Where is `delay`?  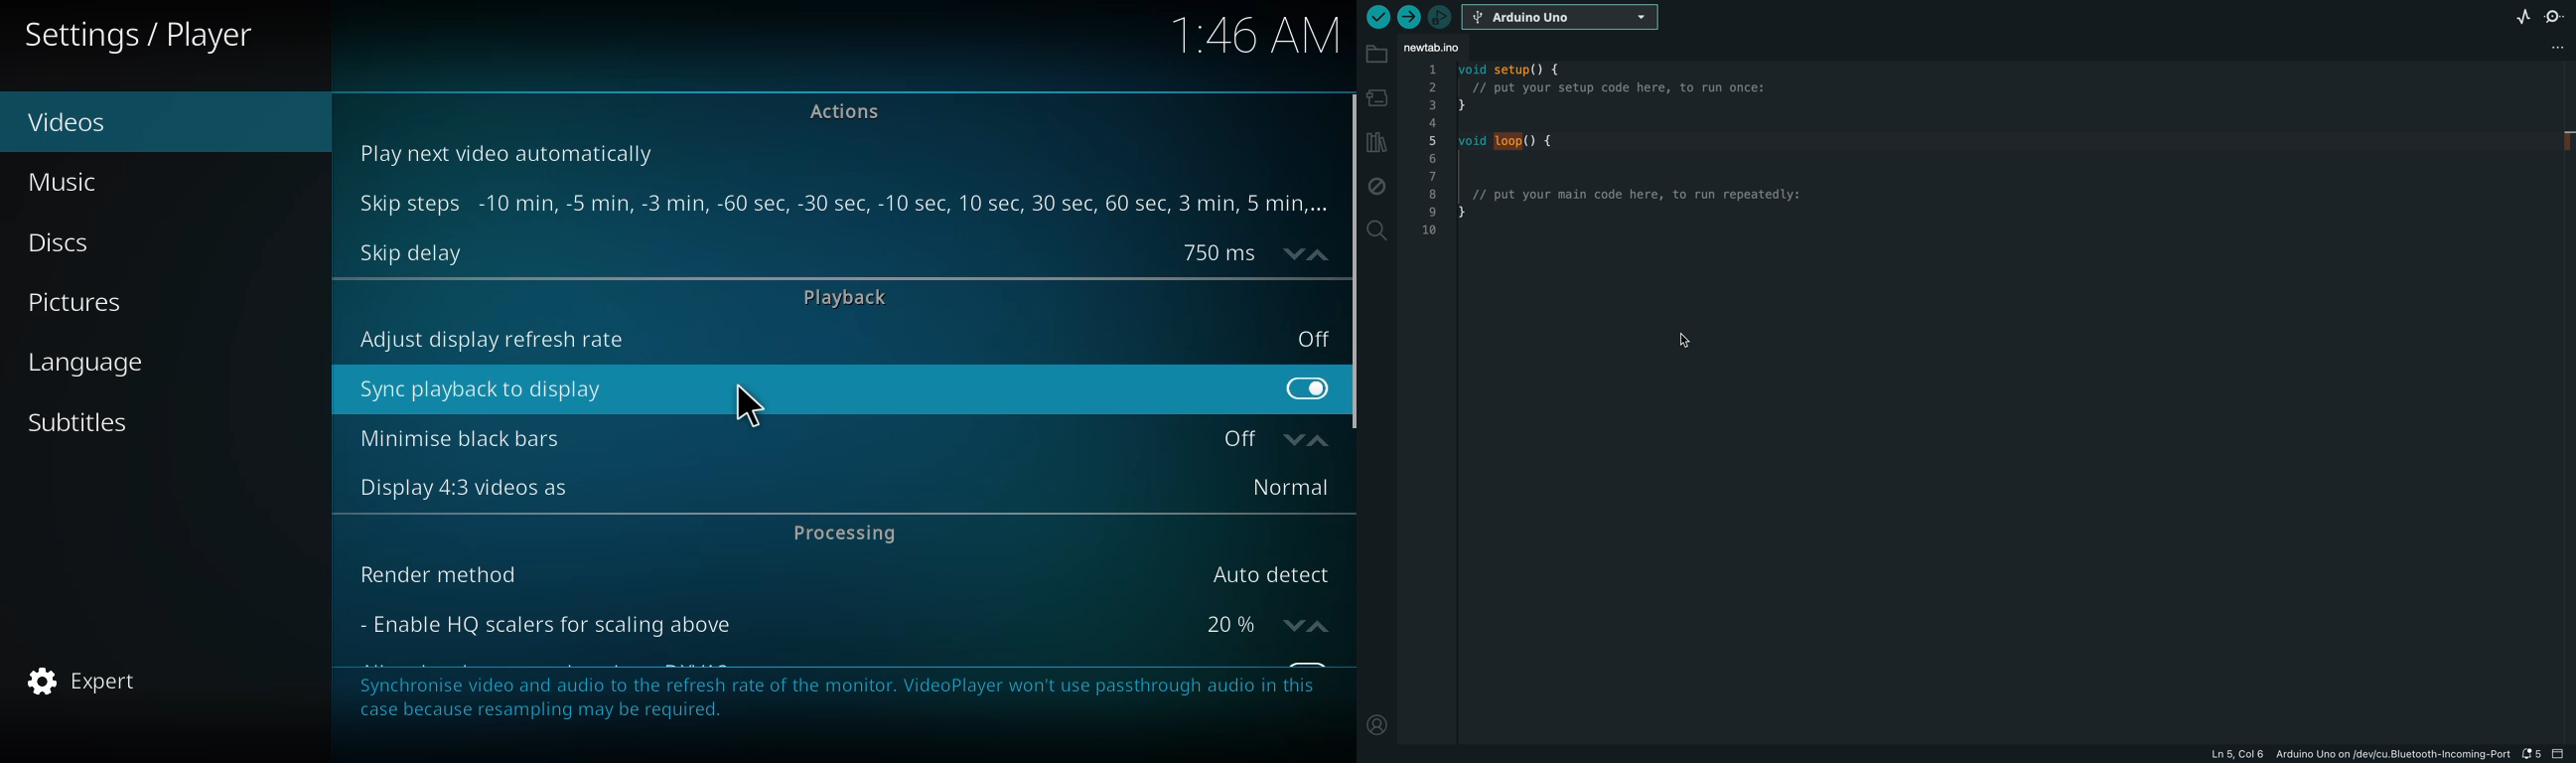
delay is located at coordinates (1248, 253).